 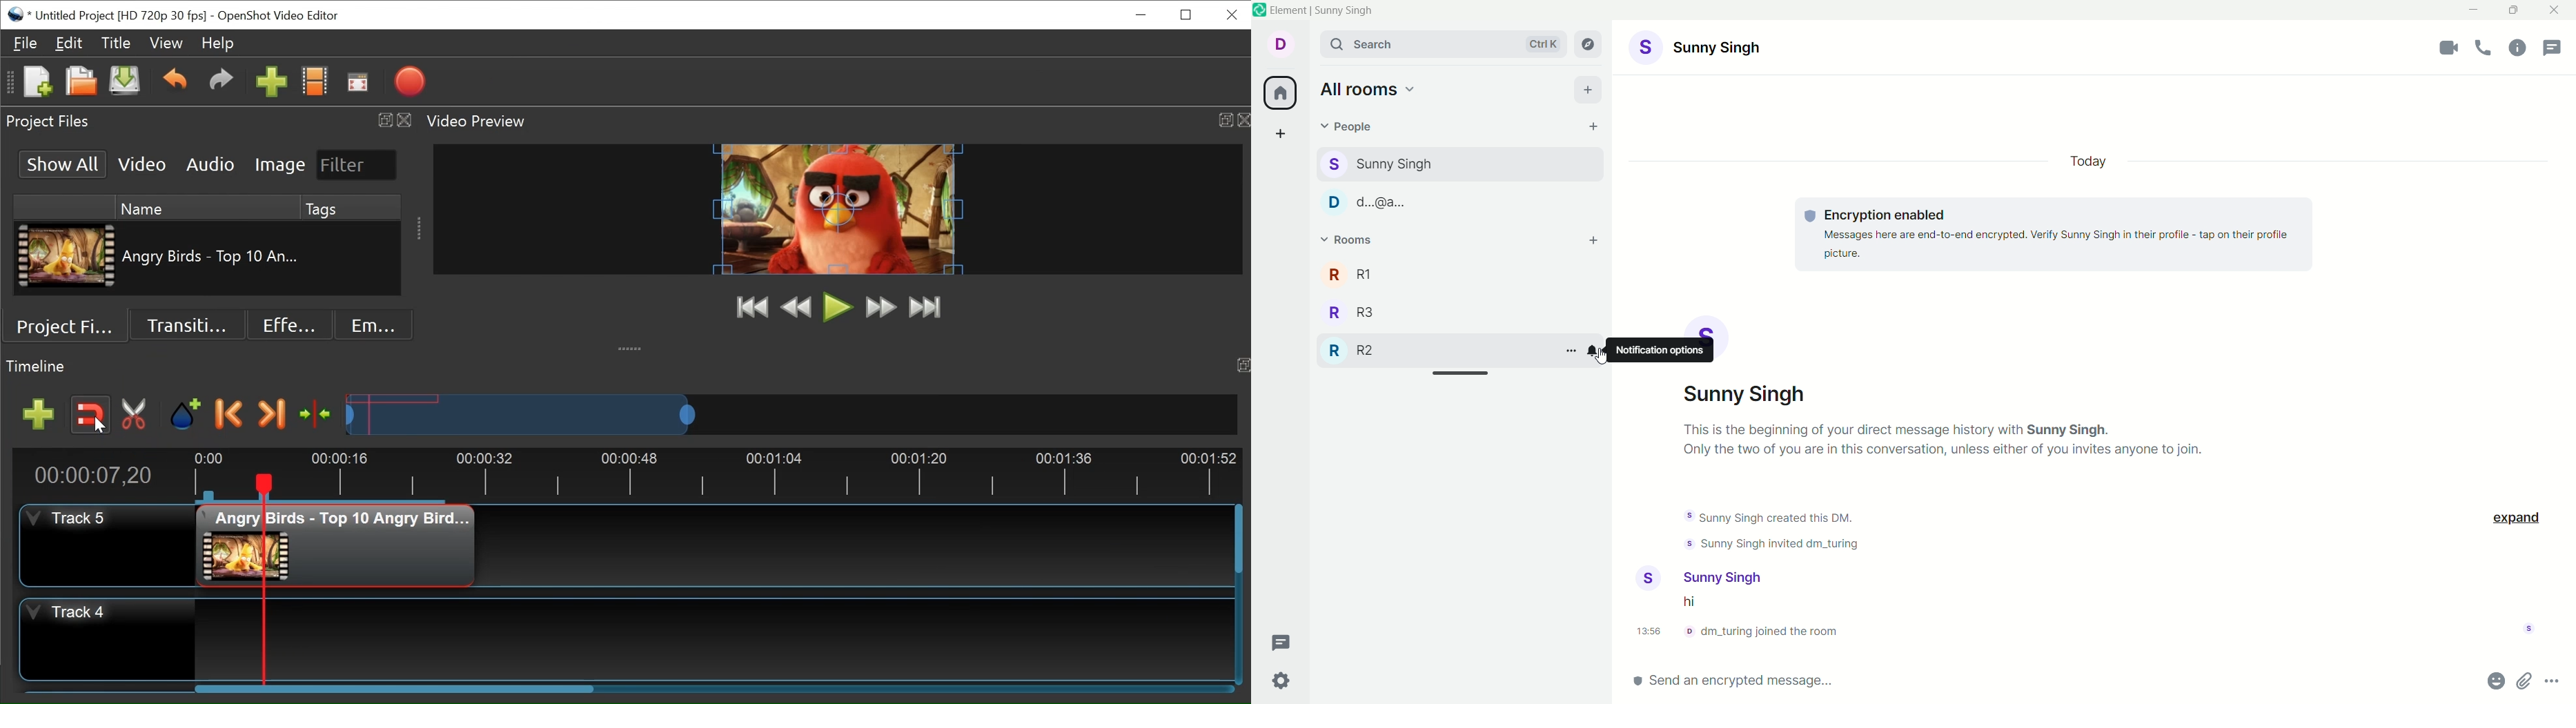 What do you see at coordinates (68, 43) in the screenshot?
I see `Edit` at bounding box center [68, 43].